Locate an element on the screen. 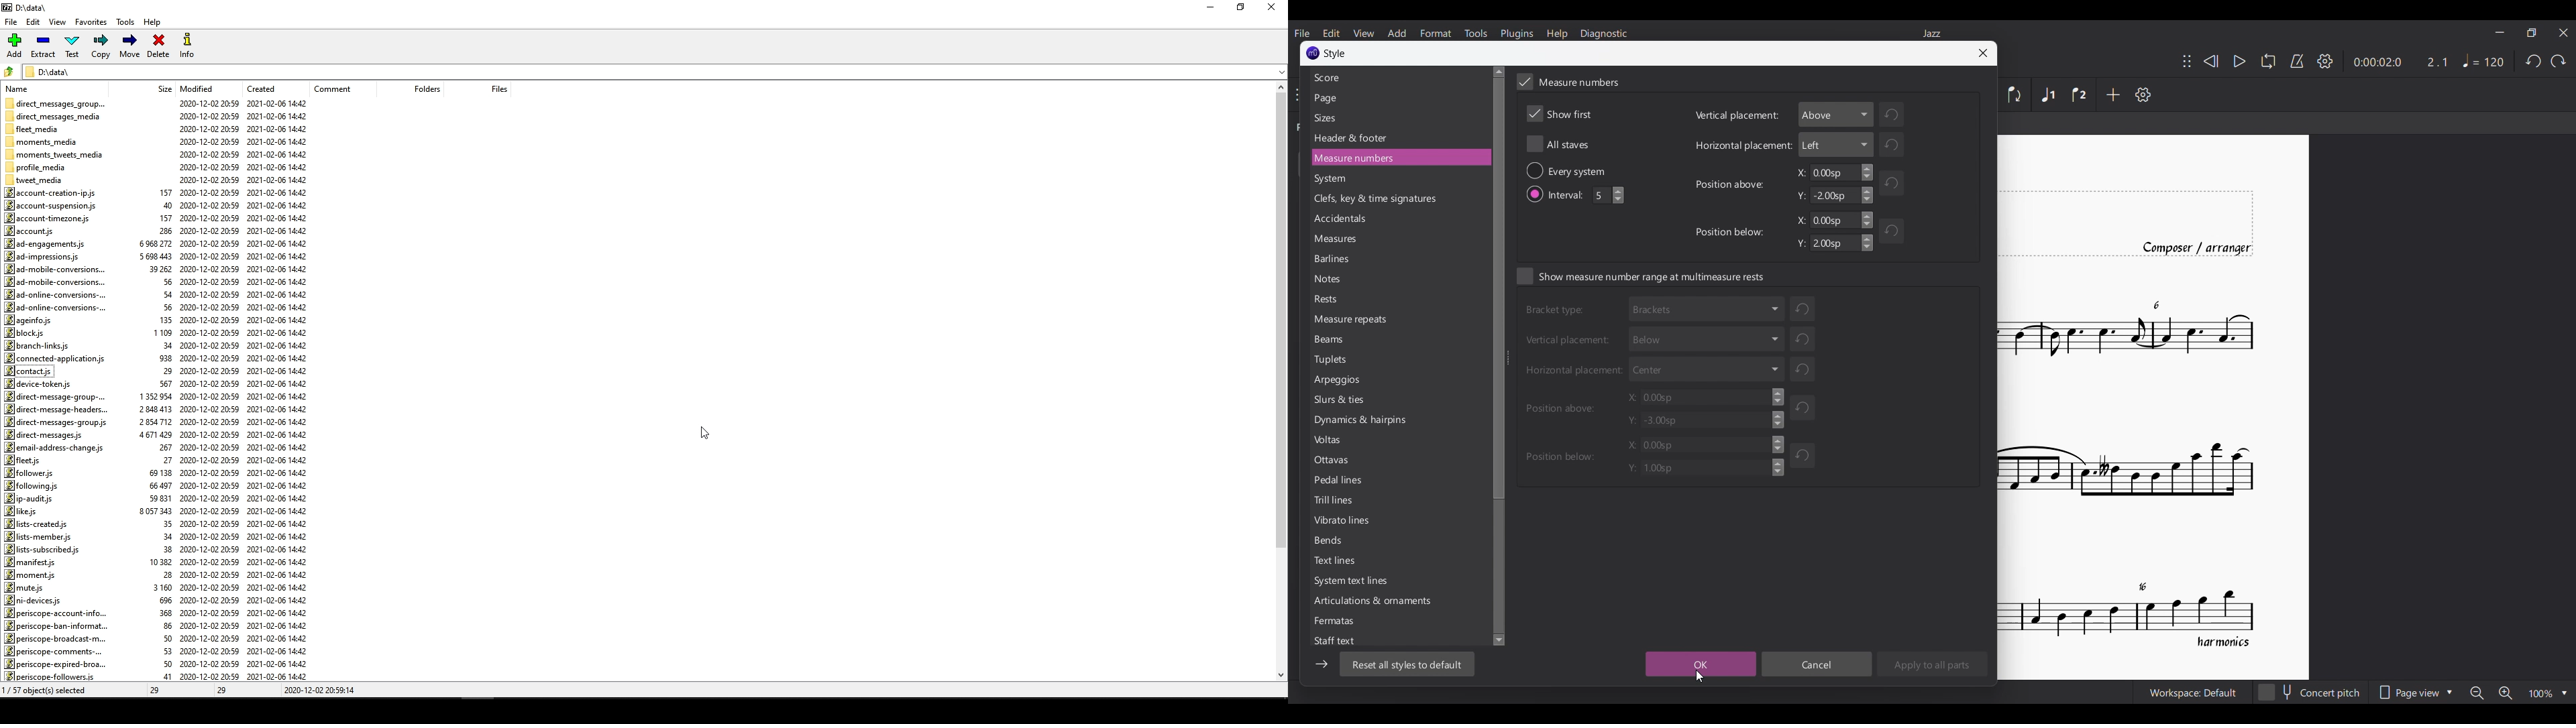  Add is located at coordinates (2112, 95).